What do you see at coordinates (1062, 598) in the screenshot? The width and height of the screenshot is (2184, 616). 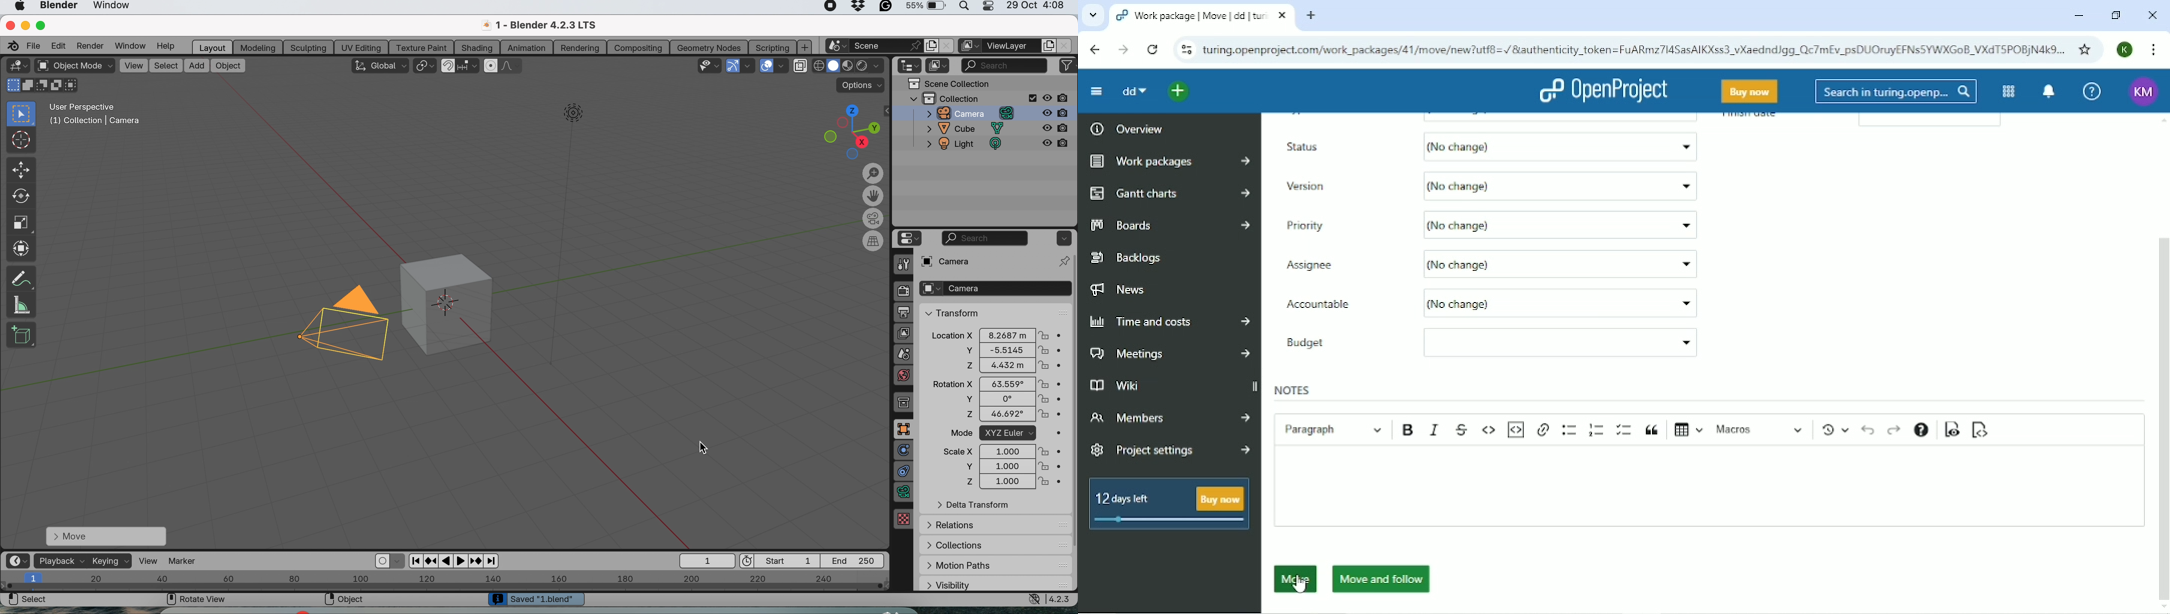 I see `4.2.3` at bounding box center [1062, 598].